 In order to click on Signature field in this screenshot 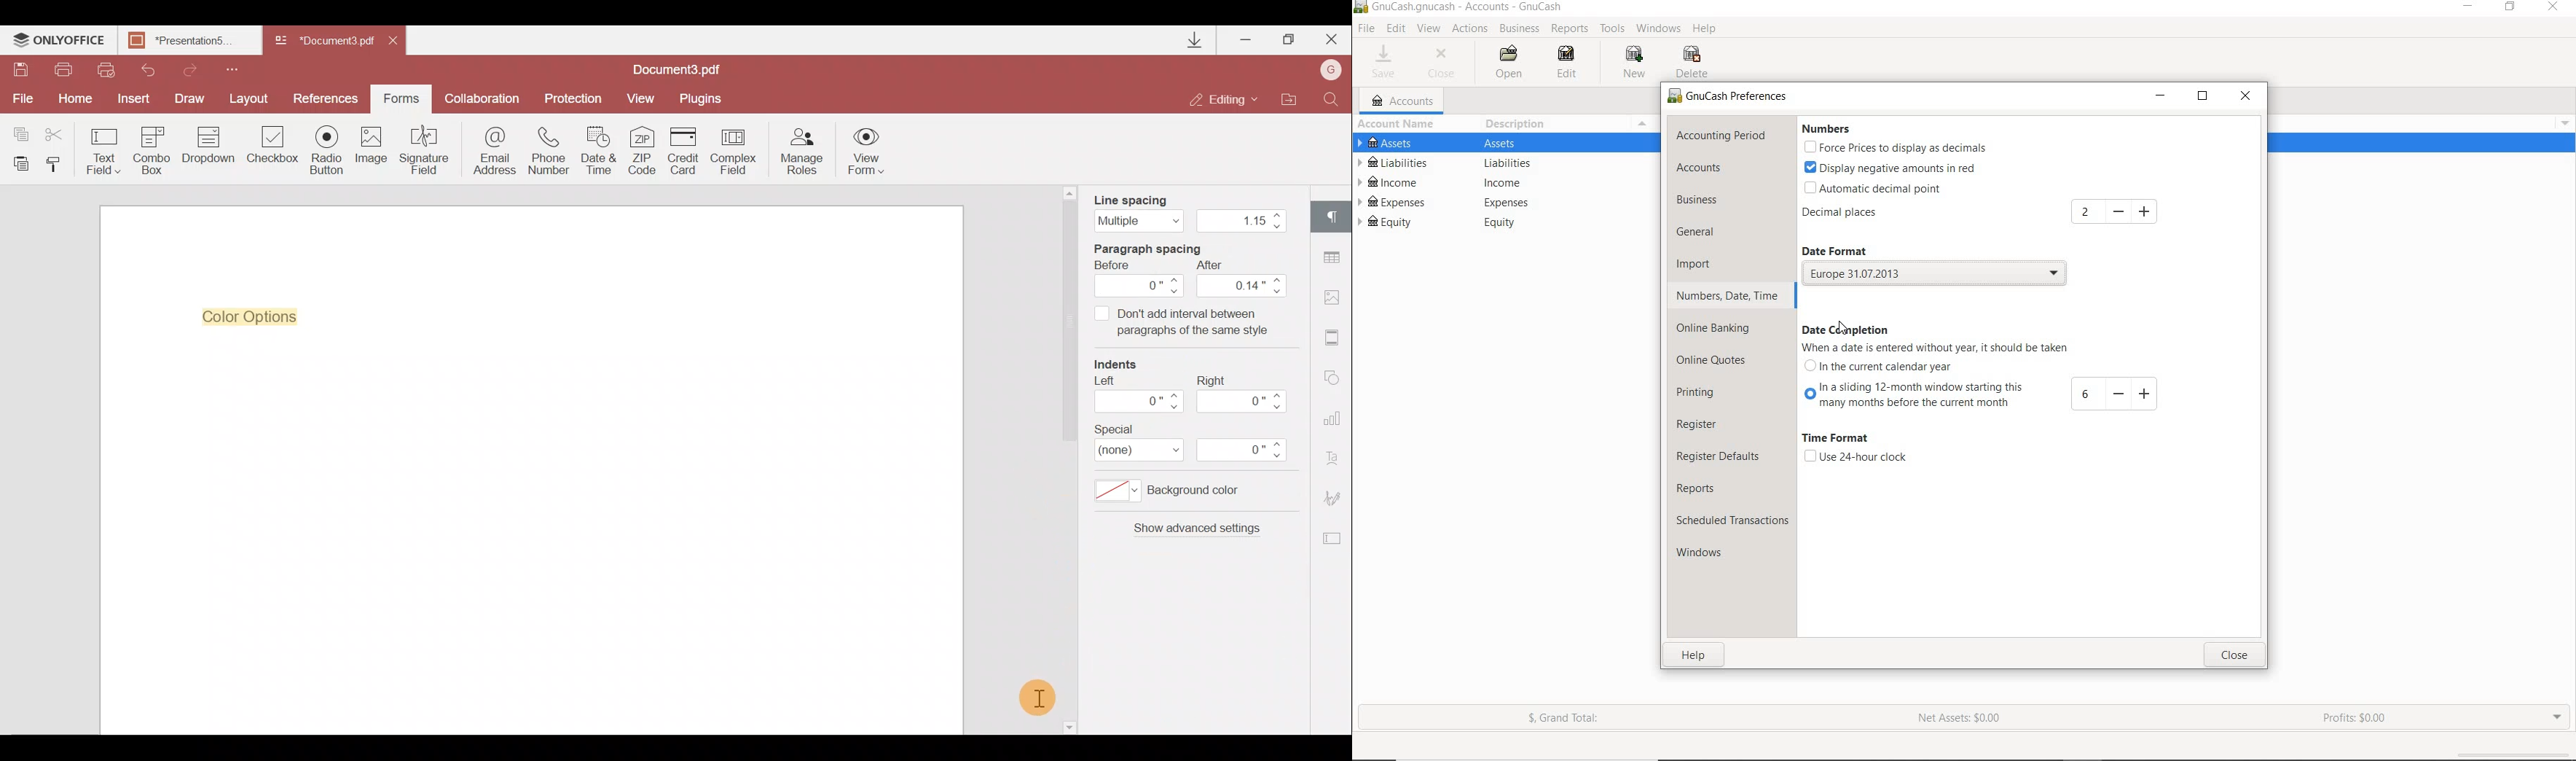, I will do `click(426, 153)`.